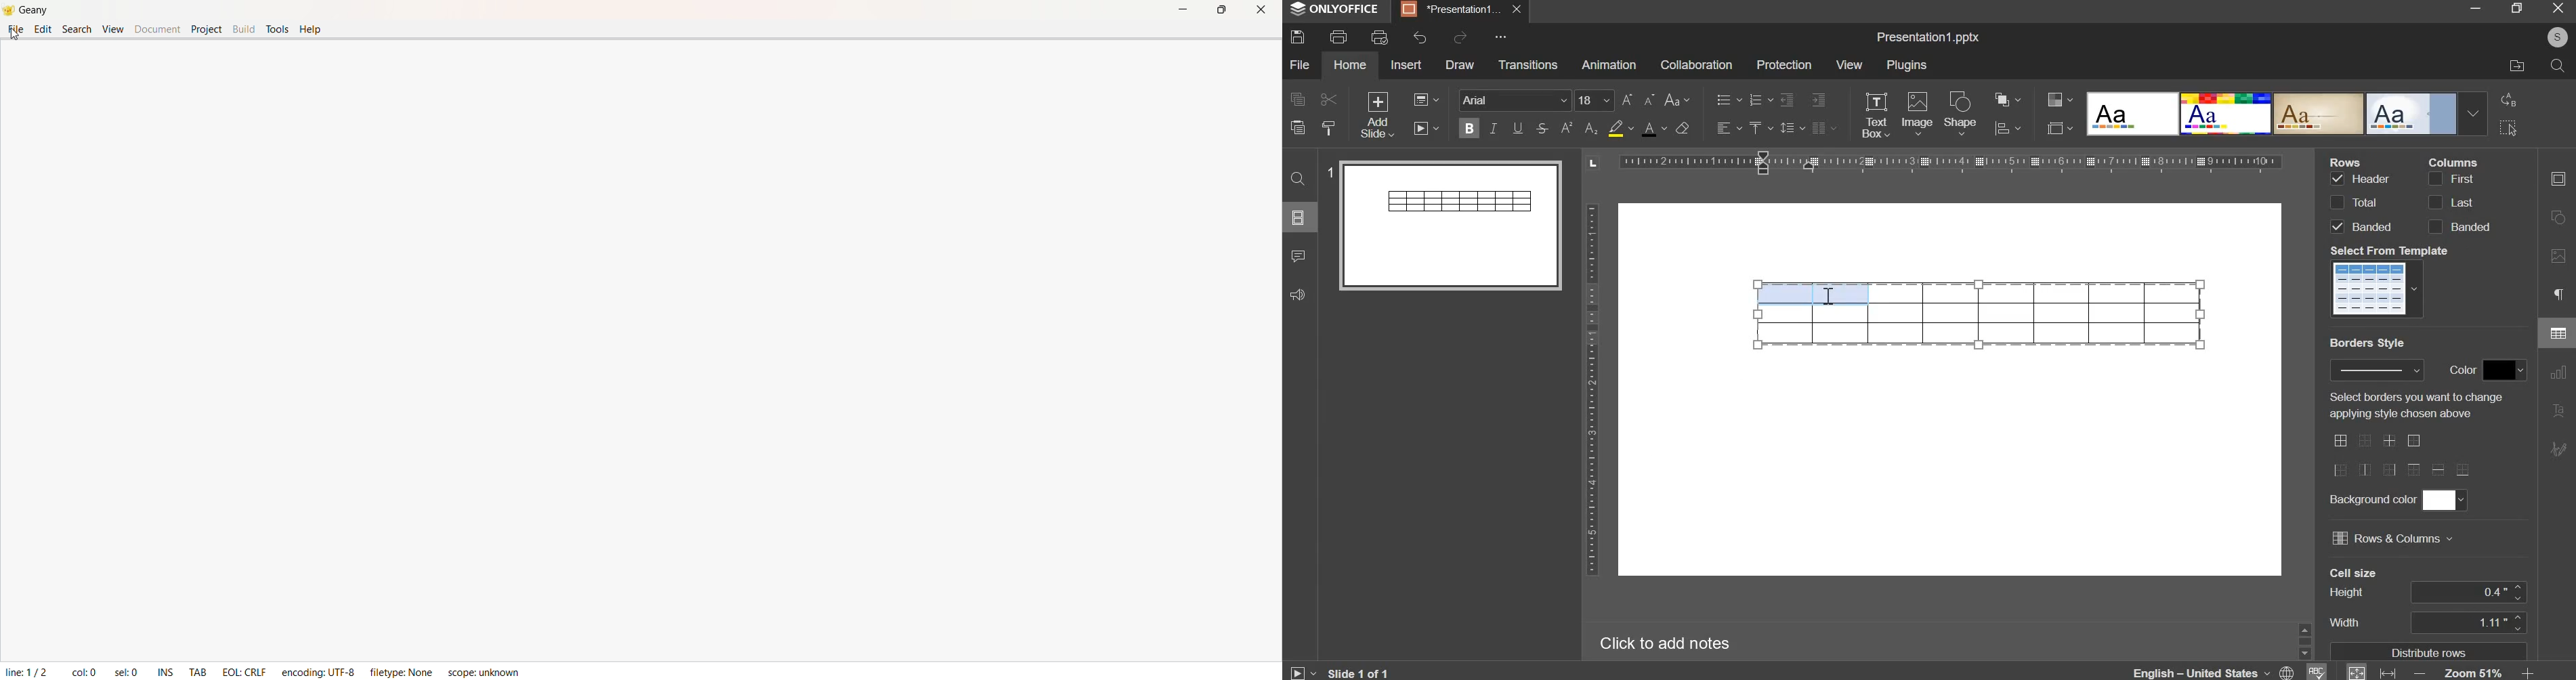 This screenshot has height=700, width=2576. I want to click on collaboration, so click(1695, 64).